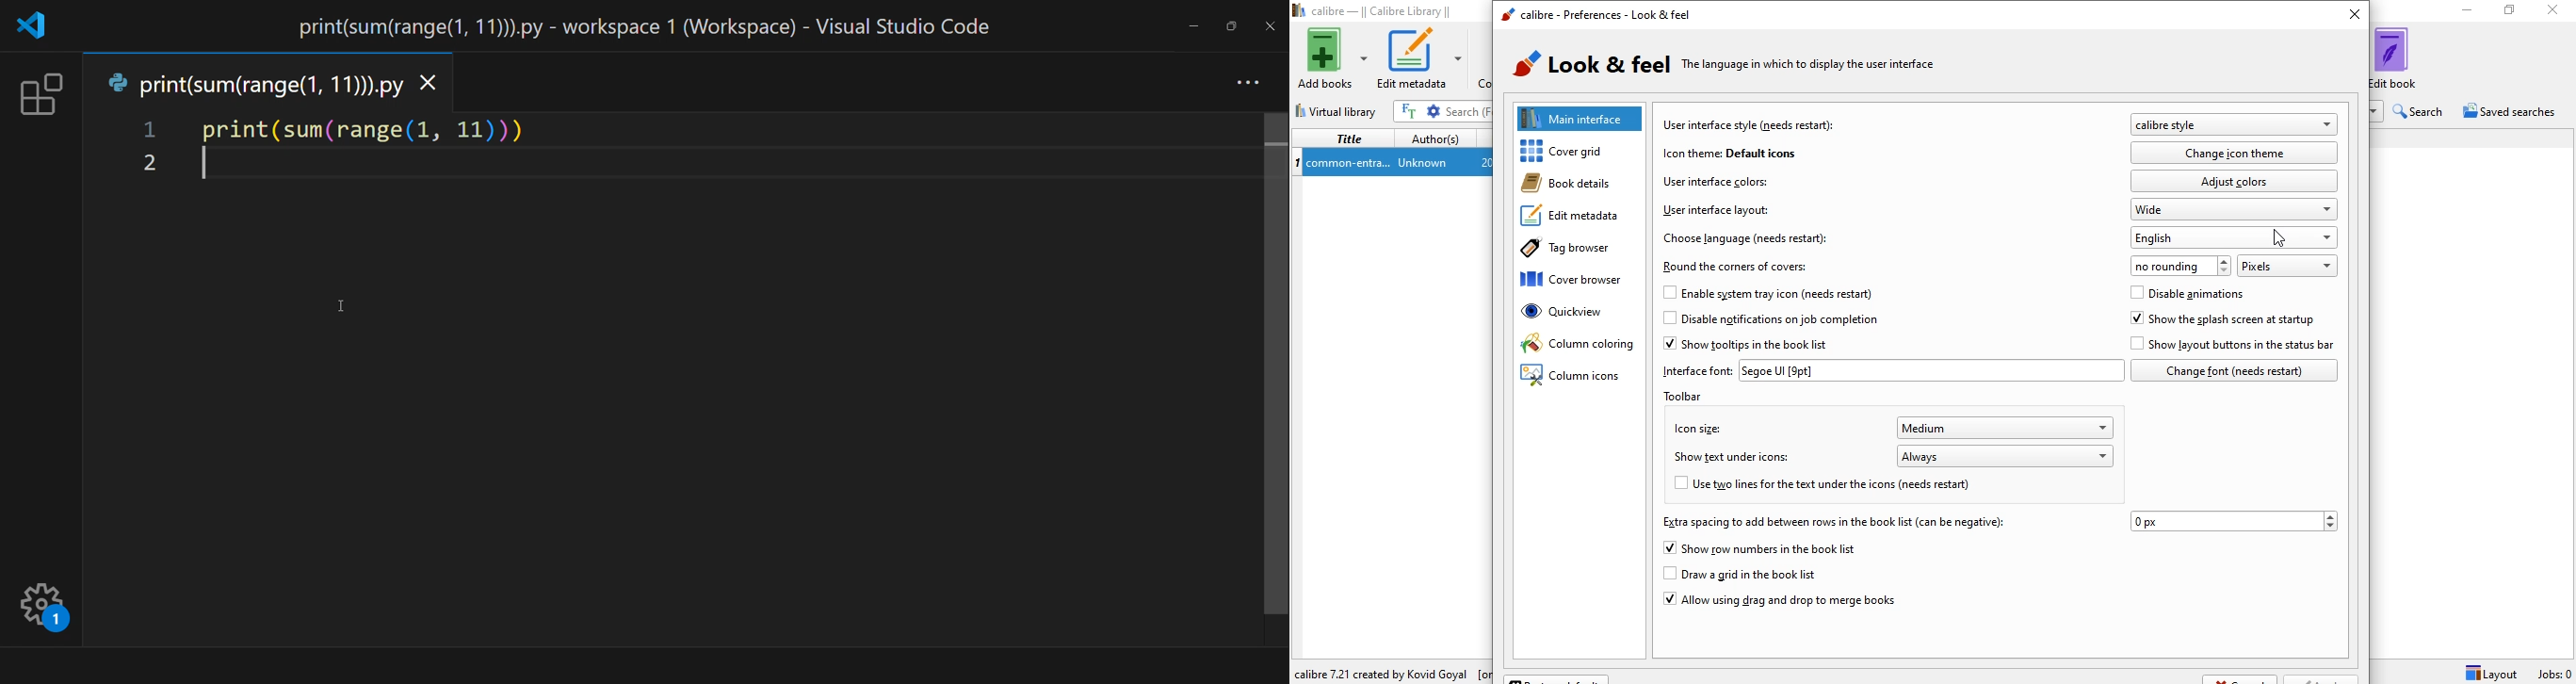 The image size is (2576, 700). What do you see at coordinates (1270, 25) in the screenshot?
I see `close` at bounding box center [1270, 25].